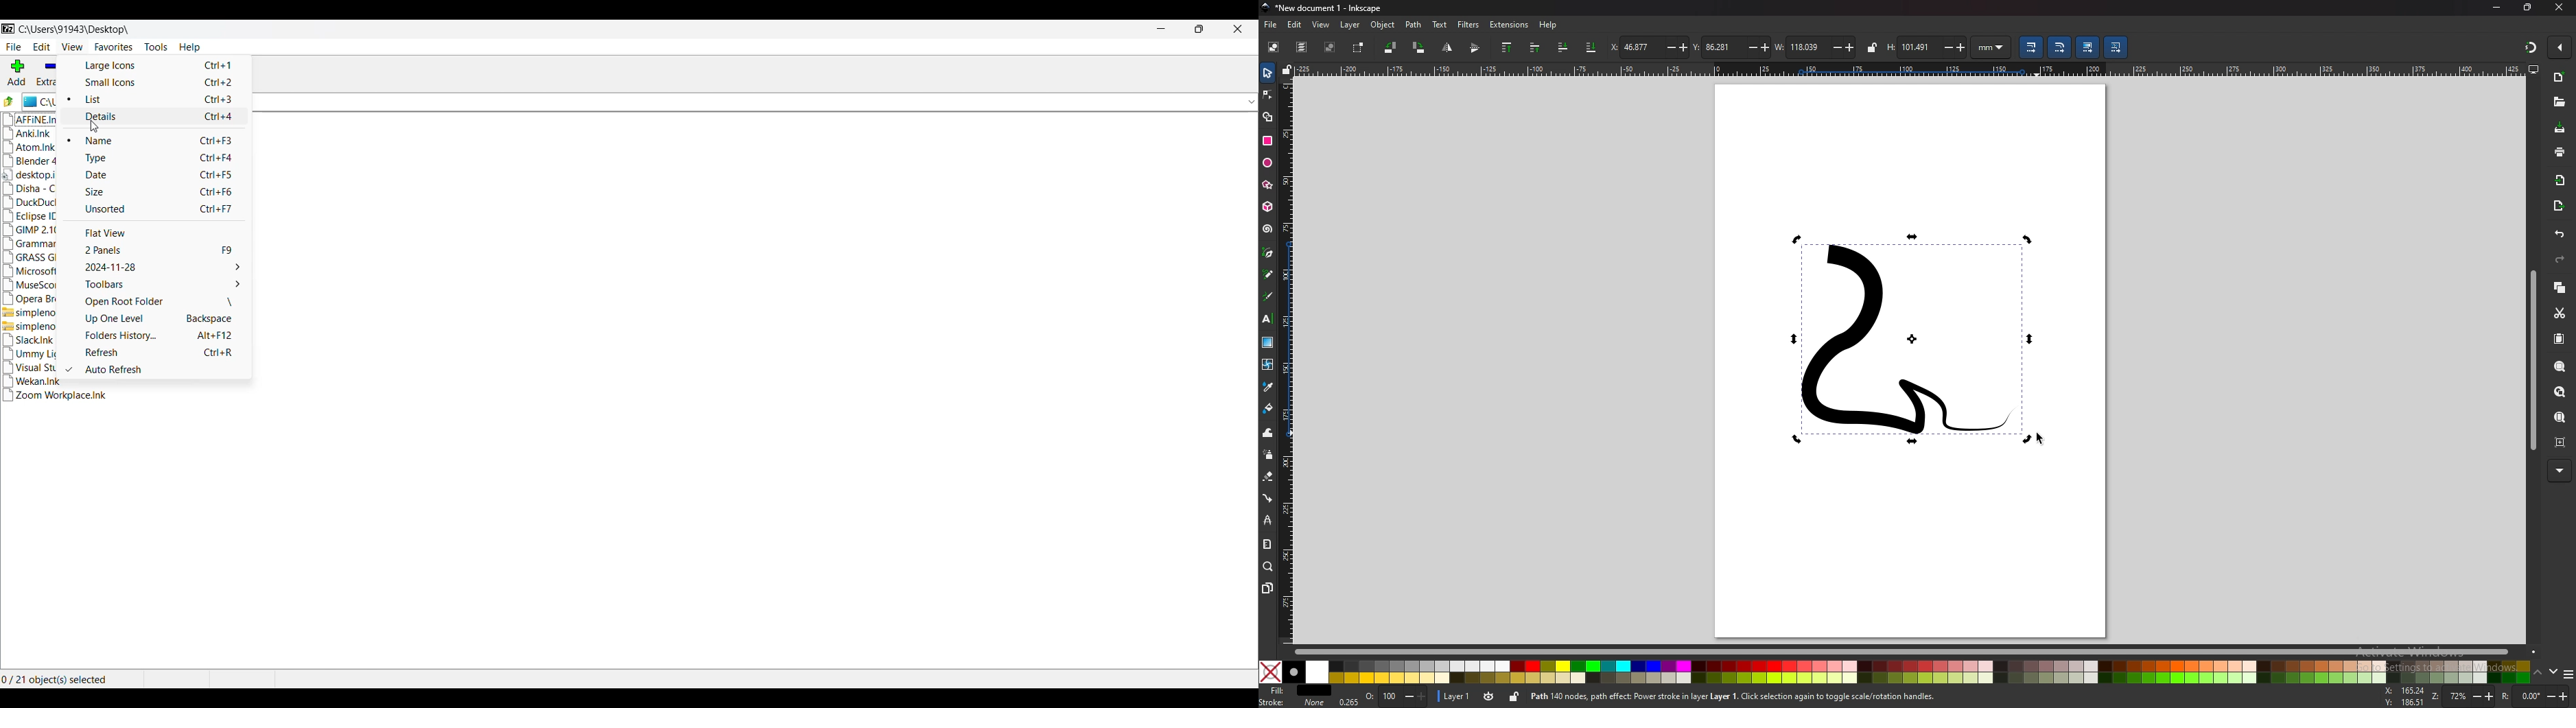 This screenshot has width=2576, height=728. What do you see at coordinates (1732, 696) in the screenshot?
I see `info` at bounding box center [1732, 696].